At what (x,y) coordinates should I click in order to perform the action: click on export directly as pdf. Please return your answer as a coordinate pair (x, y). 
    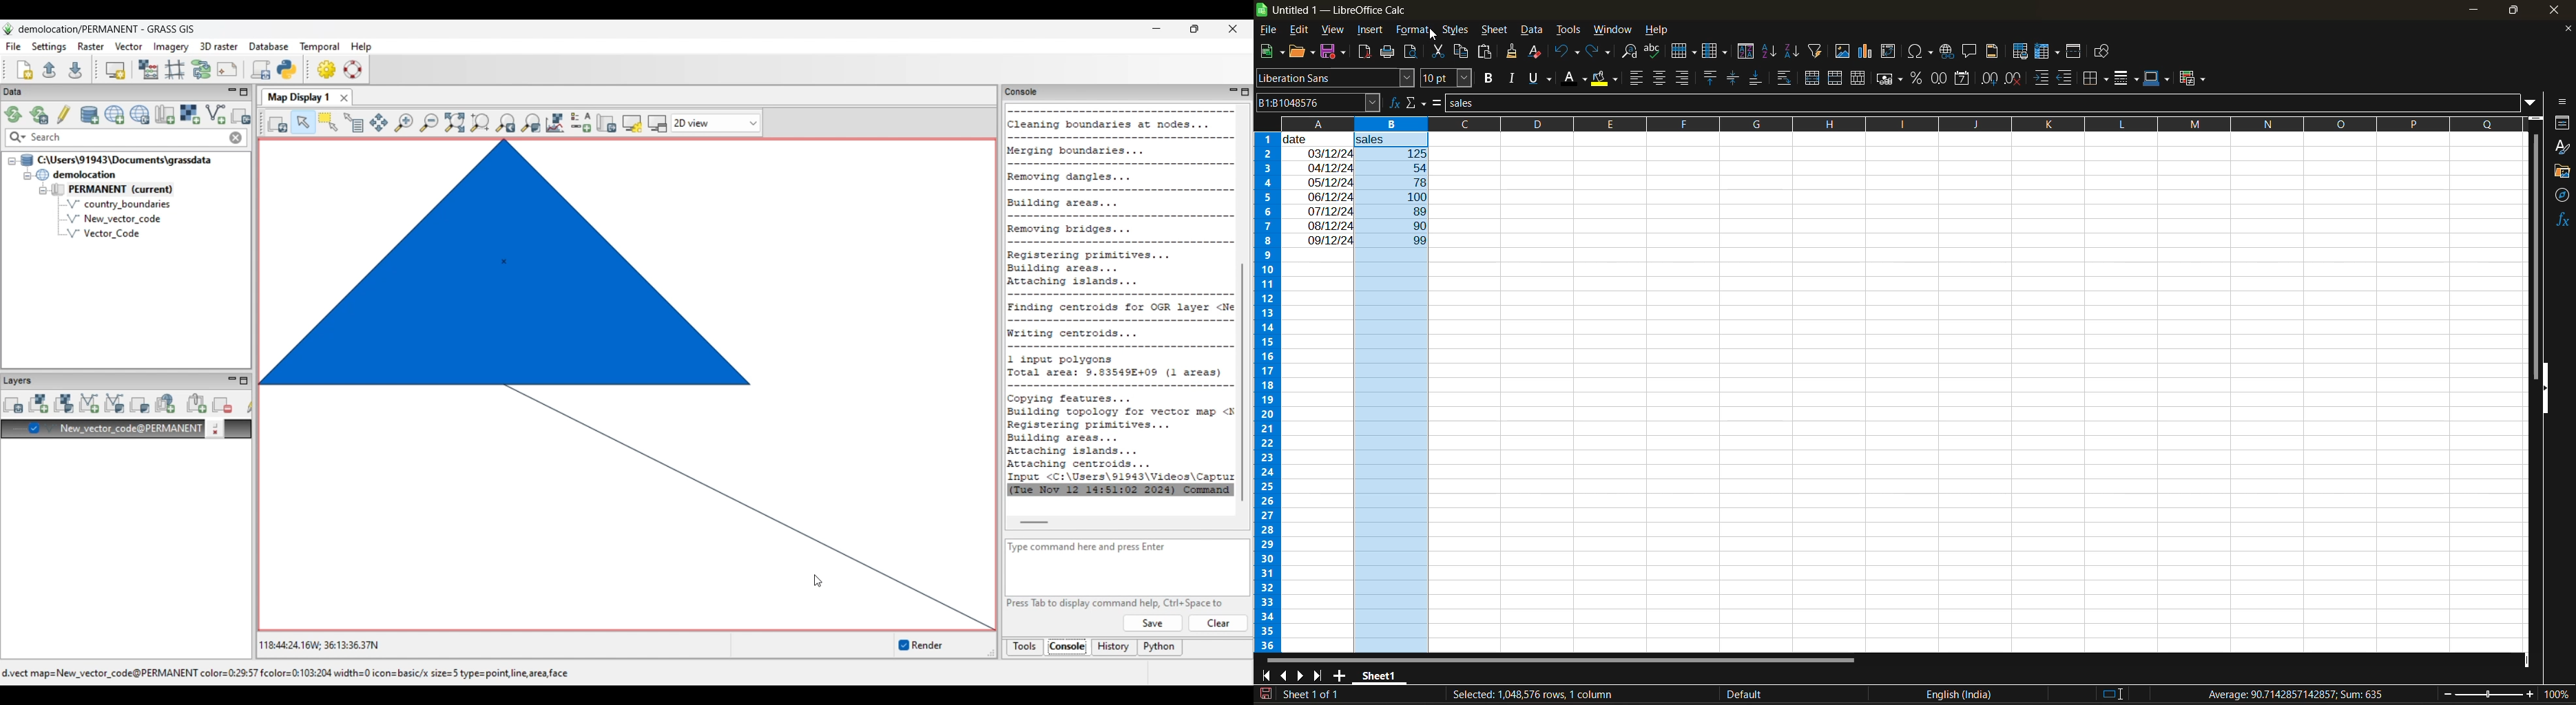
    Looking at the image, I should click on (1366, 52).